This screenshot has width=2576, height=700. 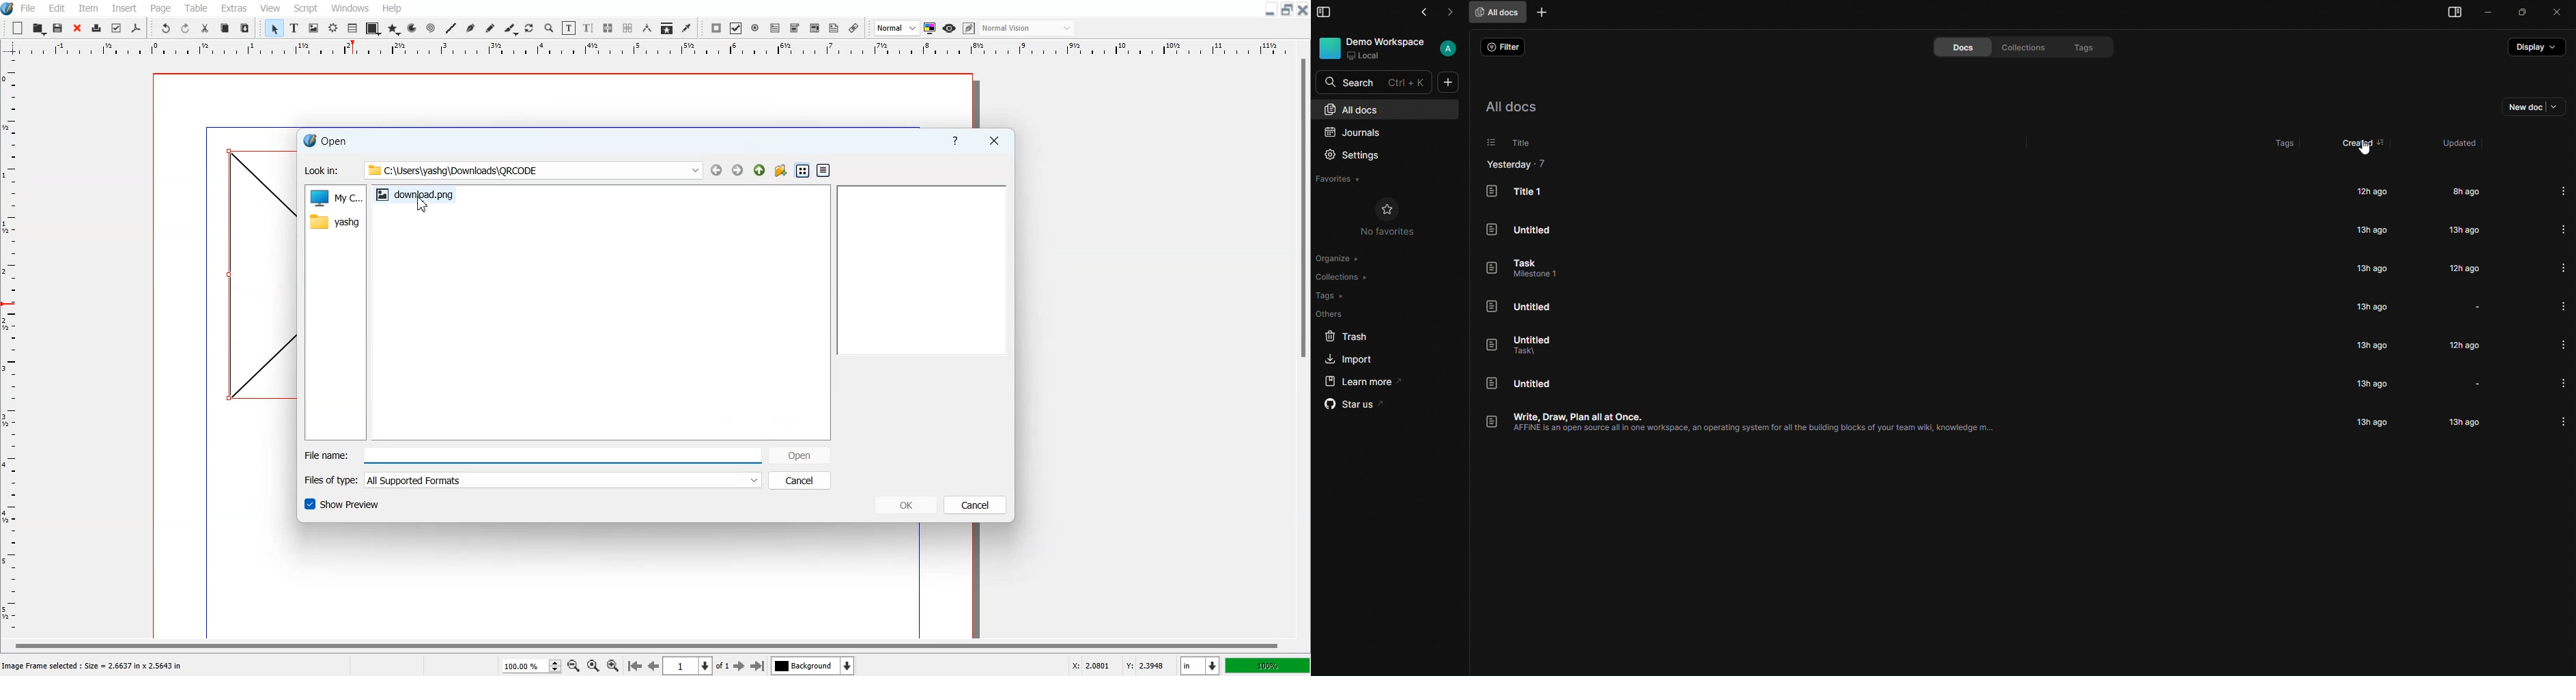 What do you see at coordinates (1200, 665) in the screenshot?
I see `Measurement in inches` at bounding box center [1200, 665].